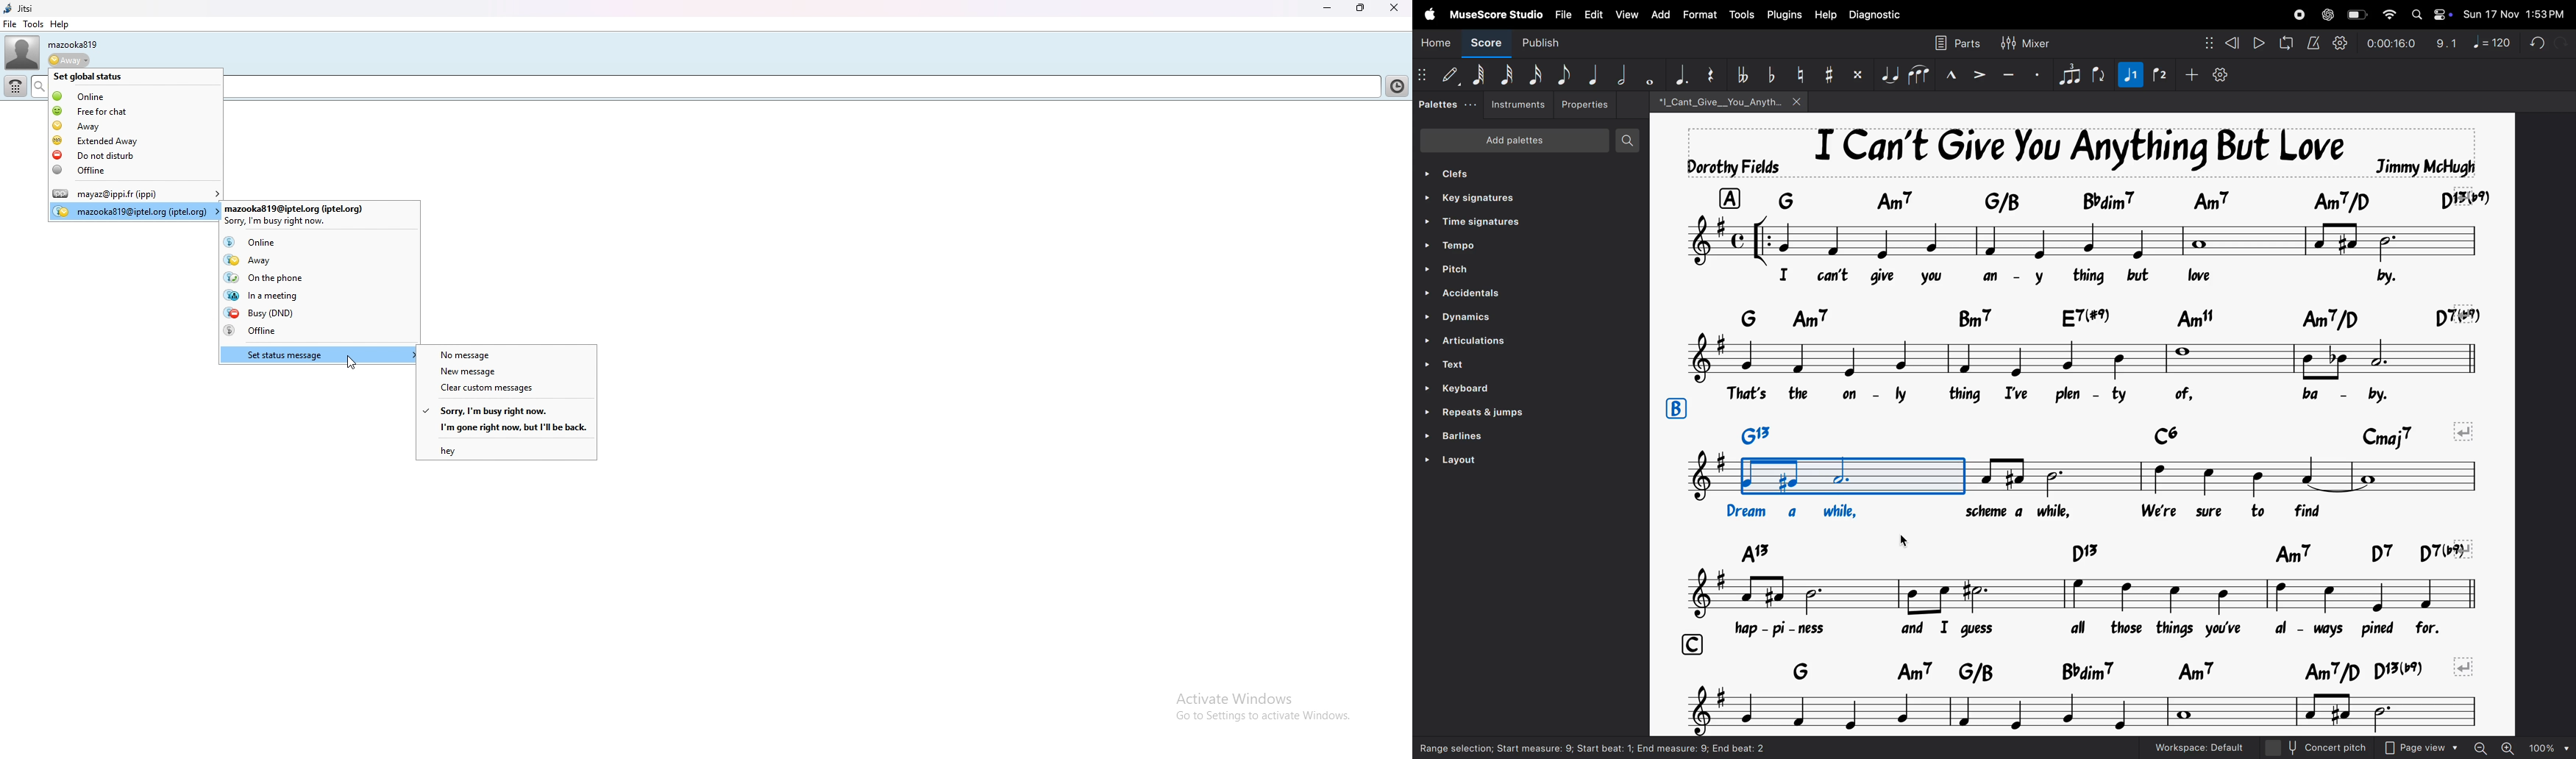  What do you see at coordinates (2258, 42) in the screenshot?
I see `play rewind` at bounding box center [2258, 42].